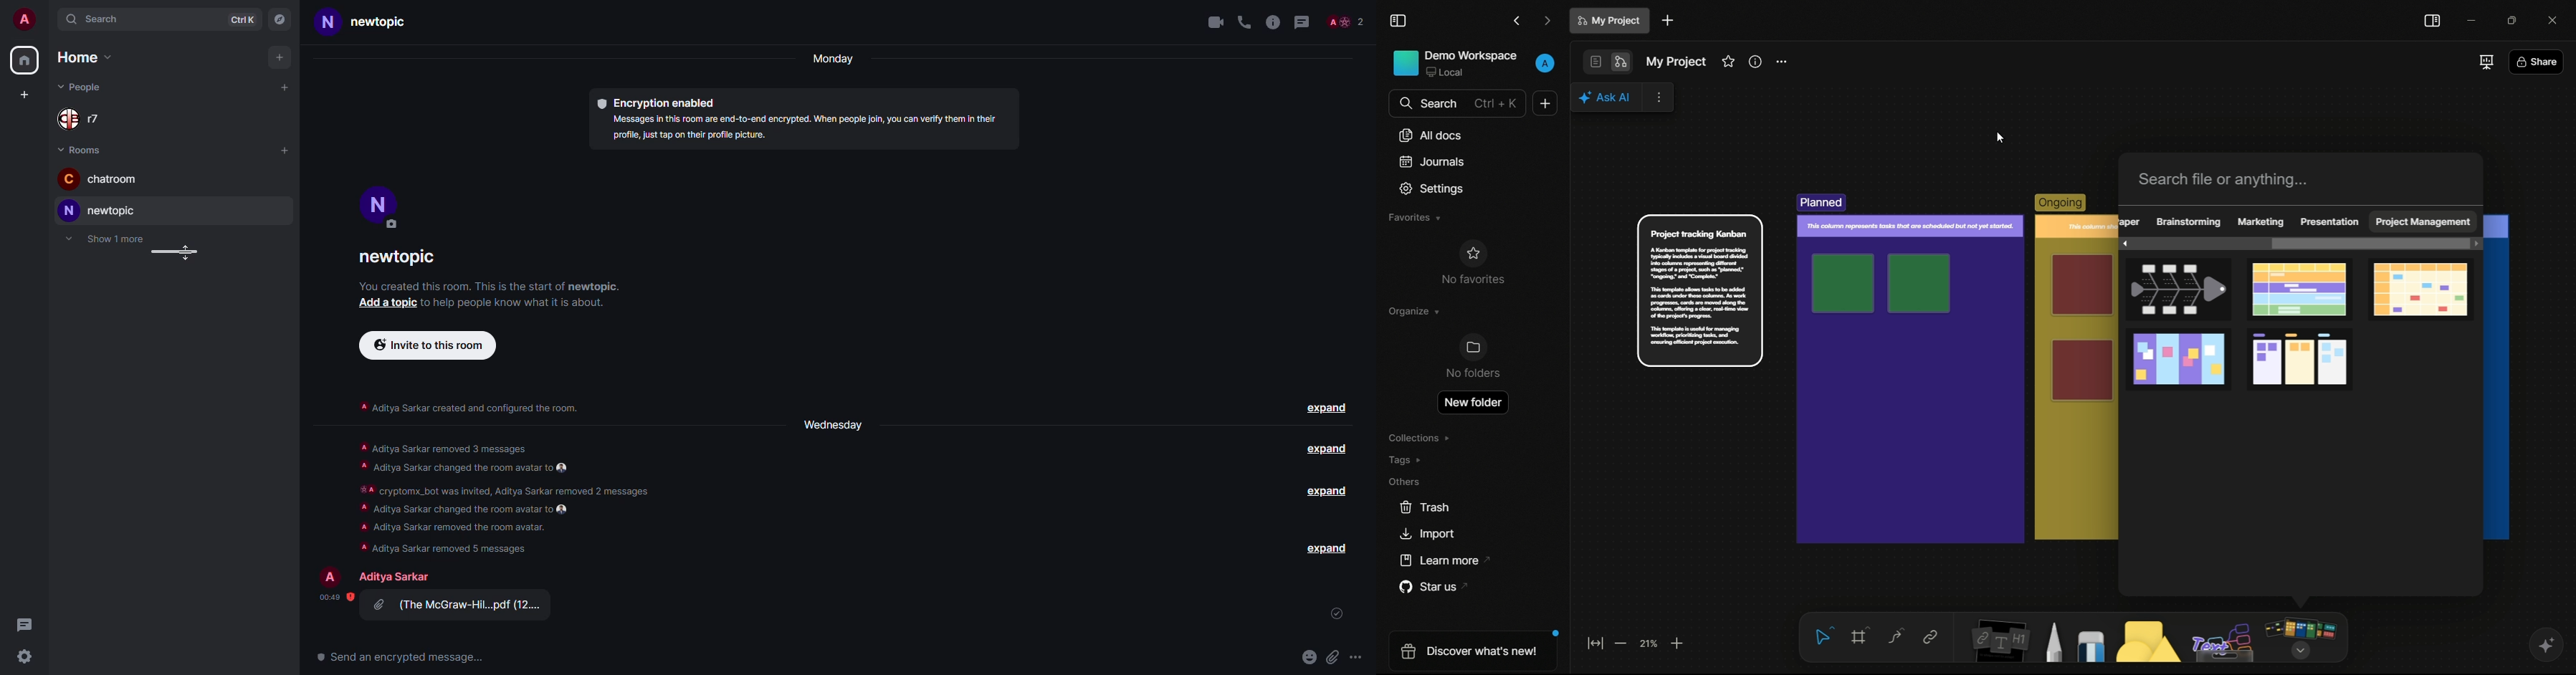 The image size is (2576, 700). Describe the element at coordinates (404, 659) in the screenshot. I see `send an encrypted message` at that location.